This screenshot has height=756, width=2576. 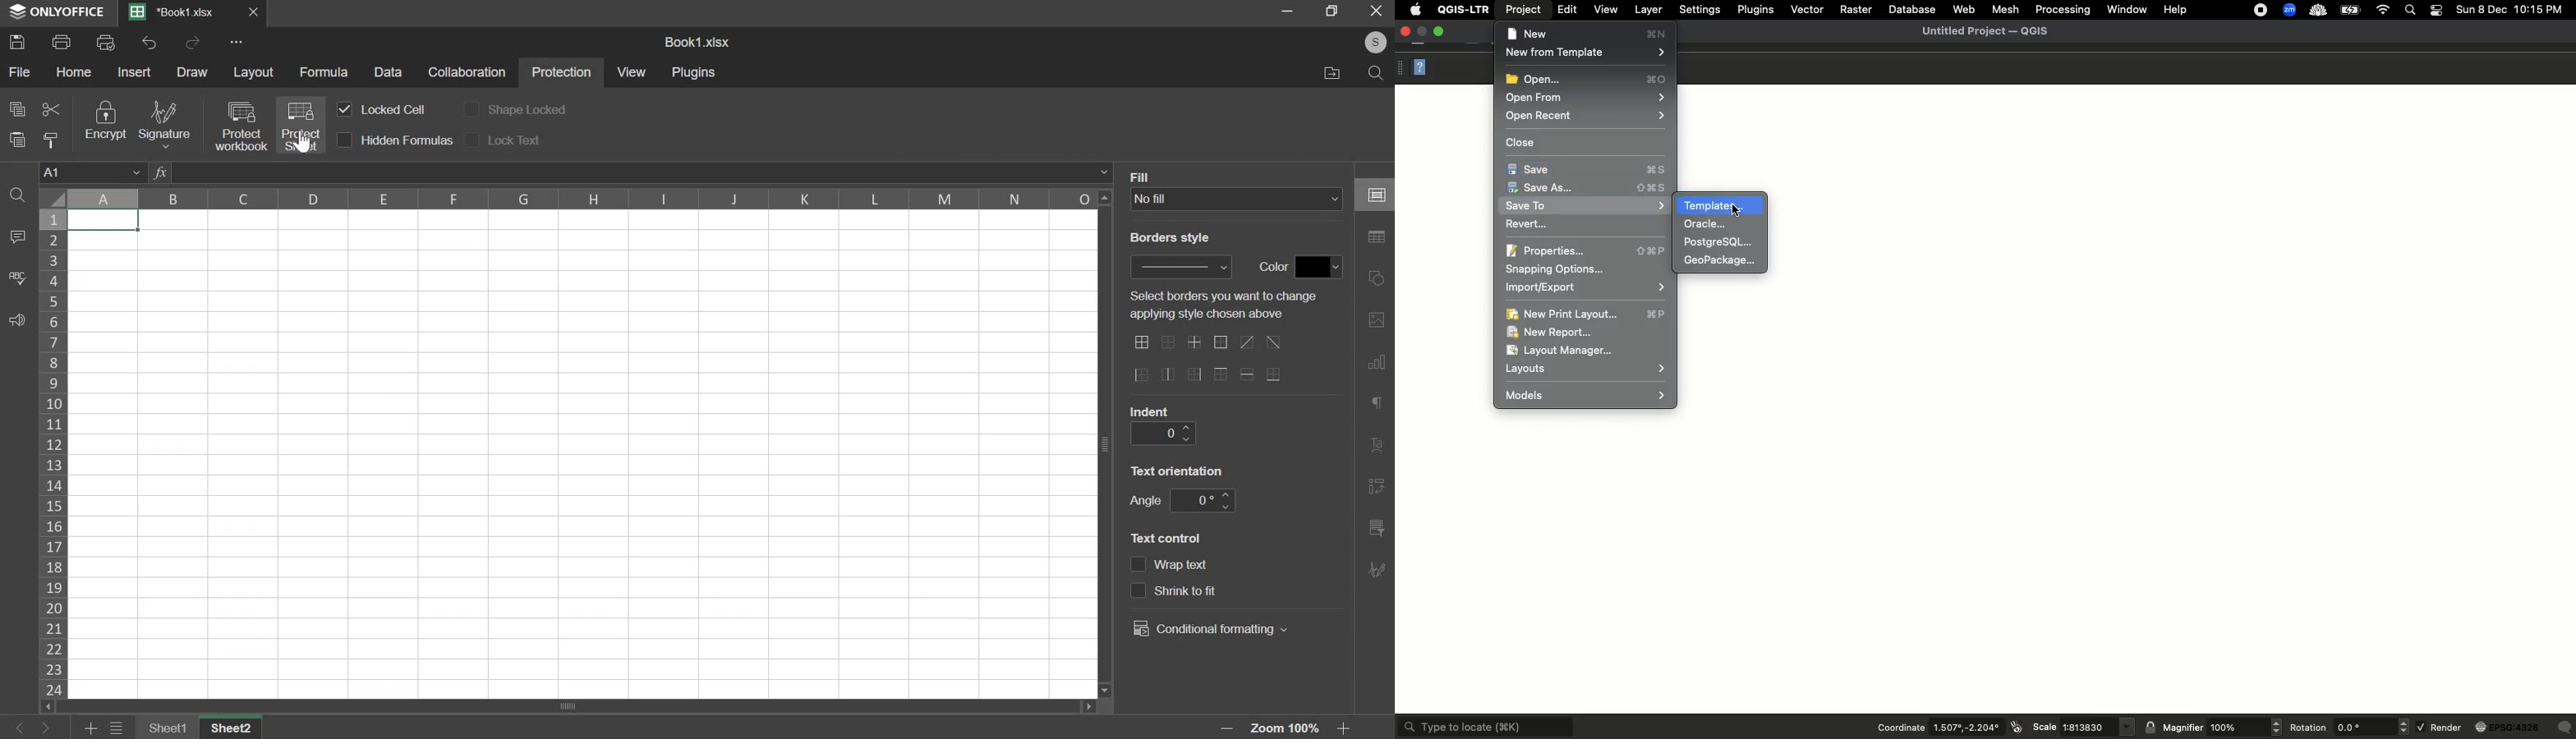 I want to click on draw, so click(x=192, y=72).